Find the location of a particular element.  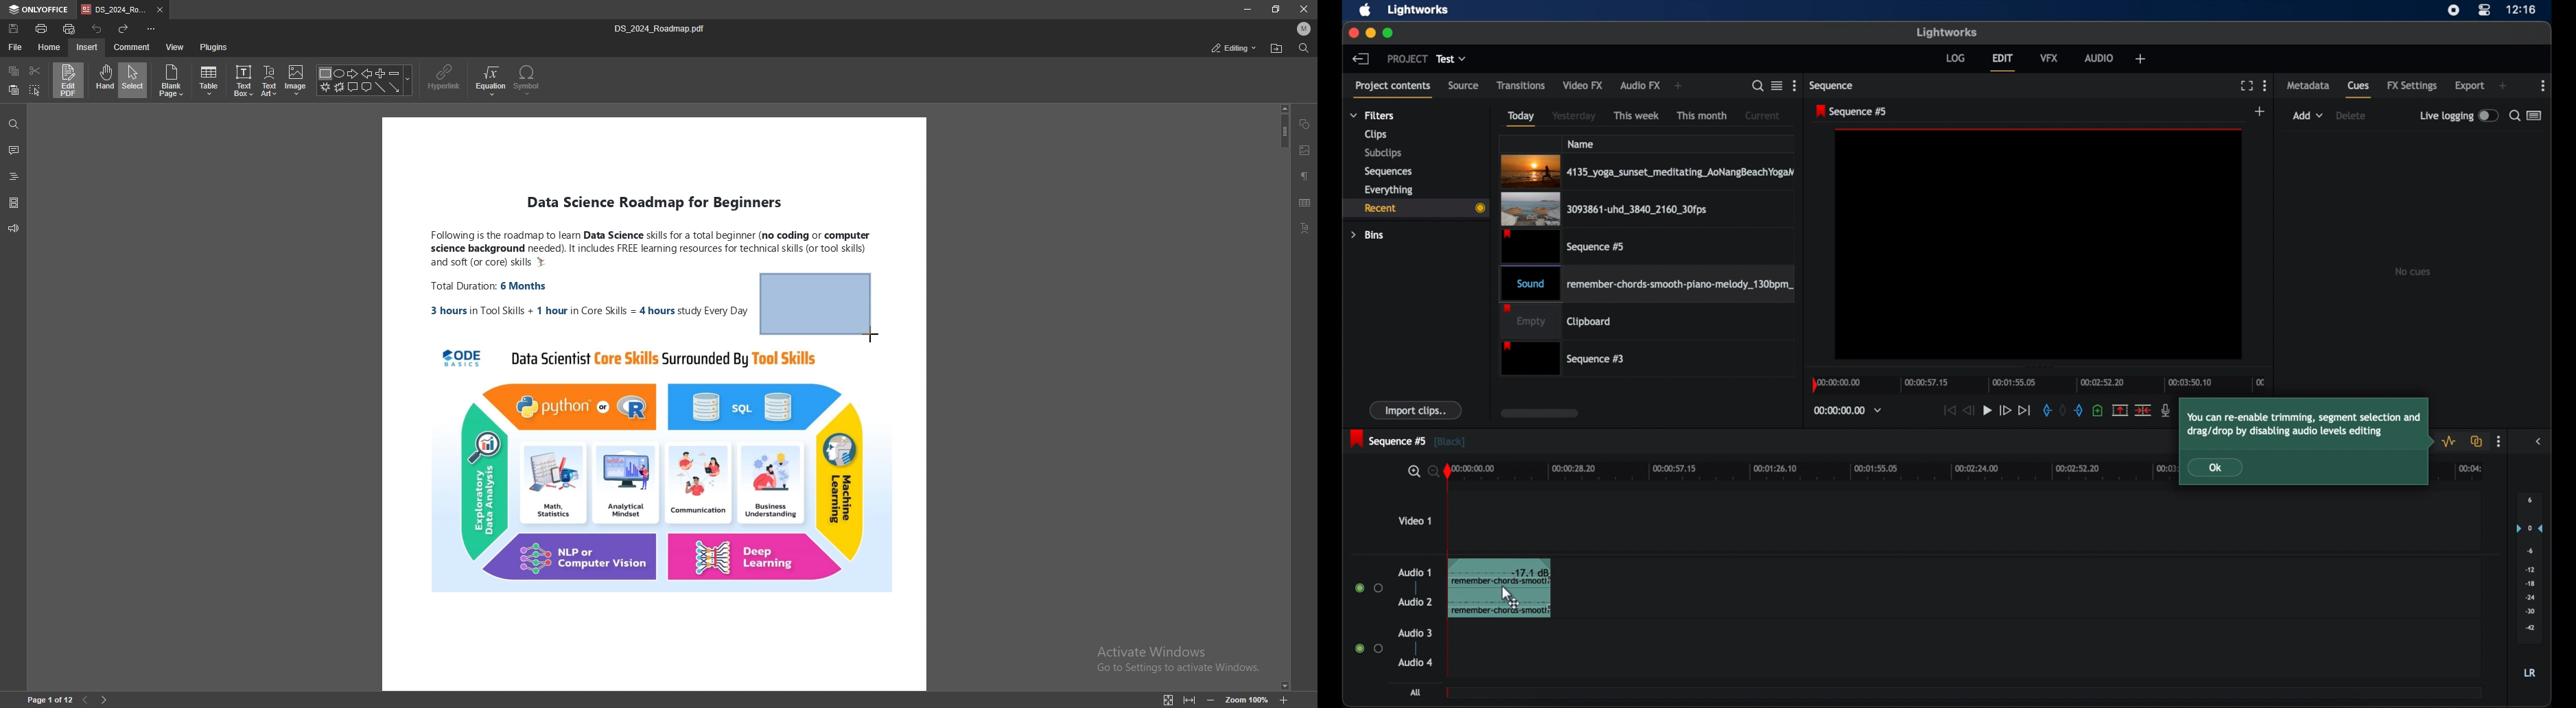

jump to end is located at coordinates (2026, 411).